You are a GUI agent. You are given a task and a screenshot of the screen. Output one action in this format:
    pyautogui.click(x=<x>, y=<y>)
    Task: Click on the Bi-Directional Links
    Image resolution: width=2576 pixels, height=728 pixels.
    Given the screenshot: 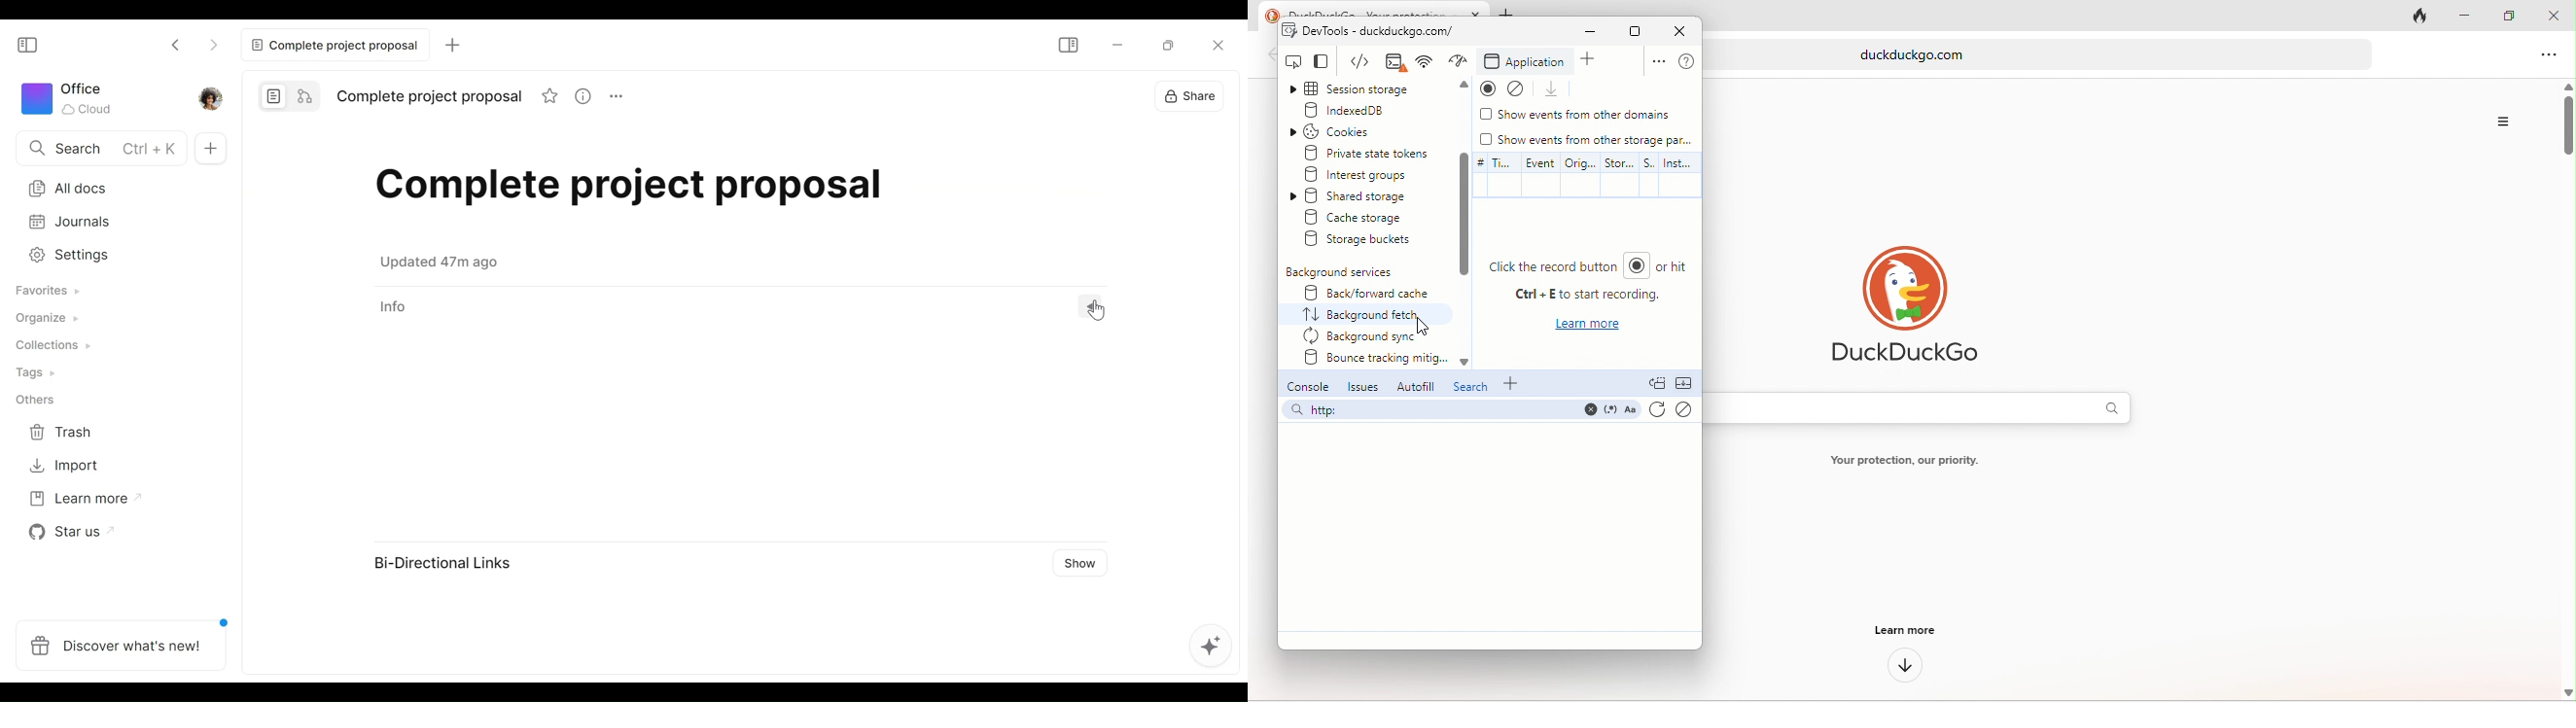 What is the action you would take?
    pyautogui.click(x=445, y=564)
    